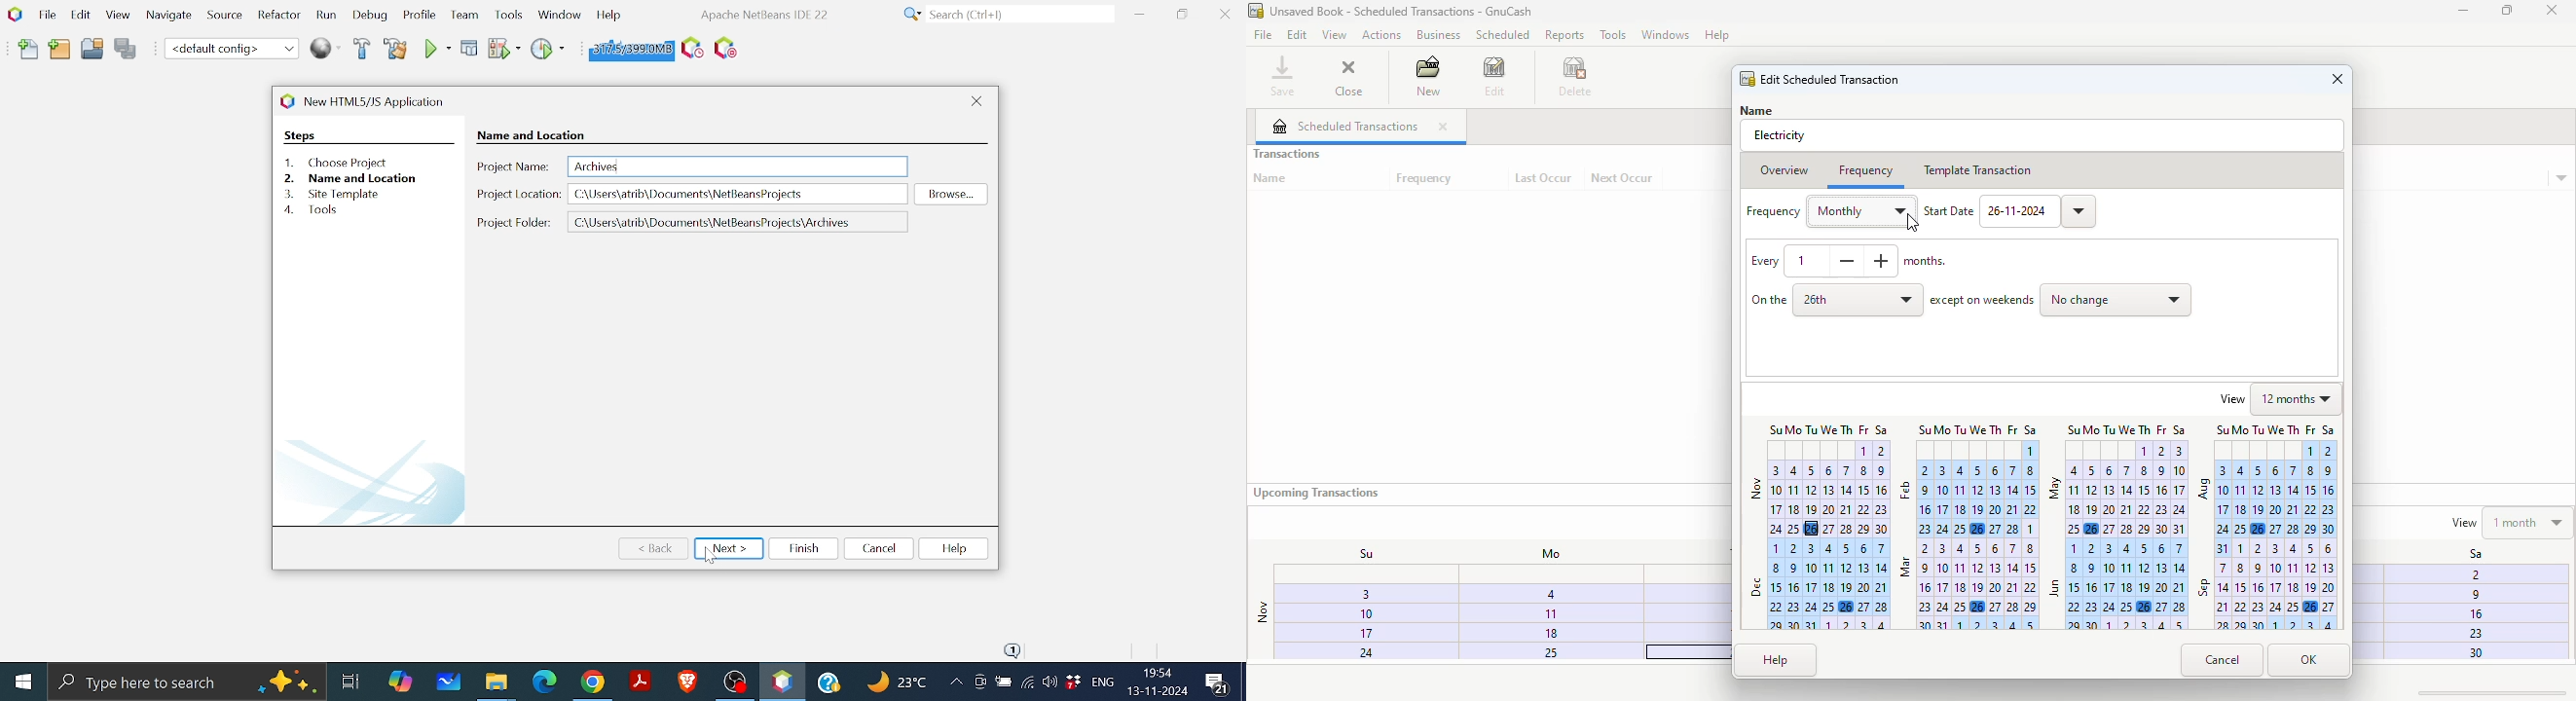 The image size is (2576, 728). What do you see at coordinates (514, 222) in the screenshot?
I see `Project Folder:` at bounding box center [514, 222].